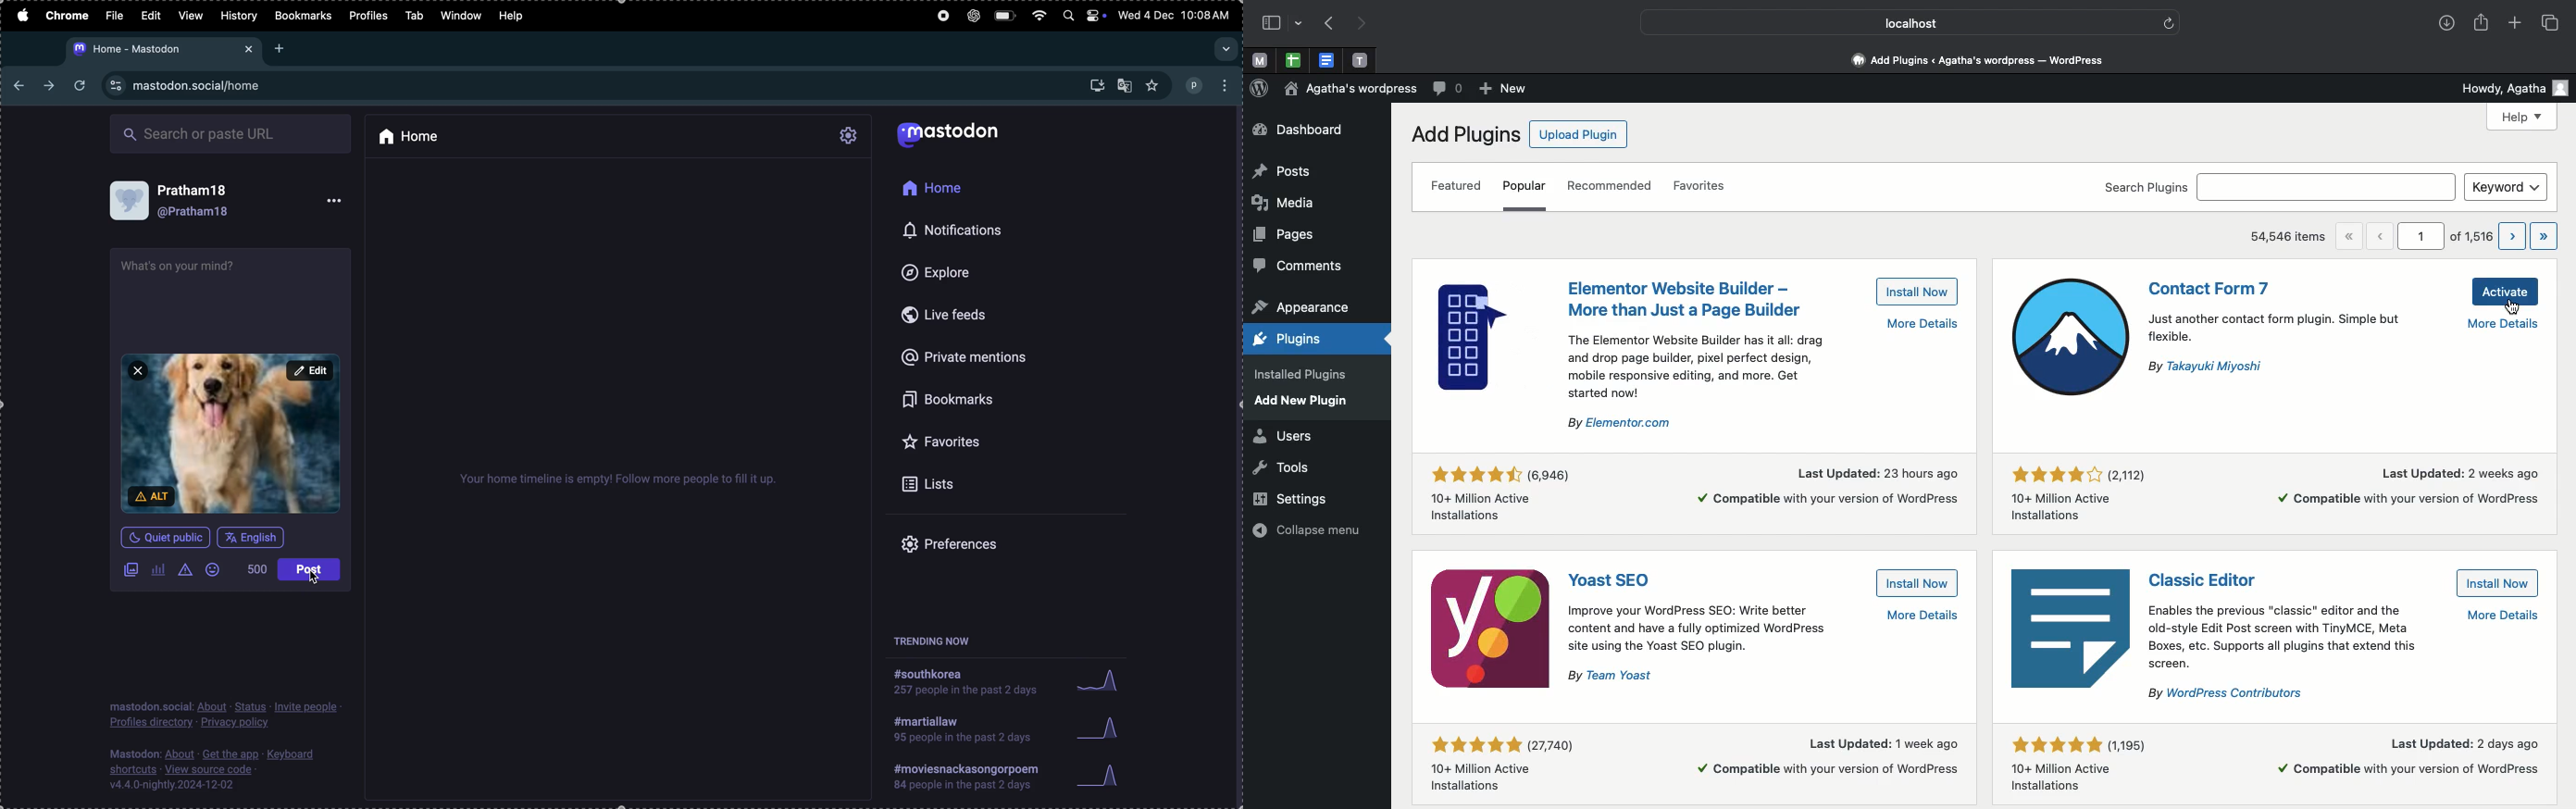 The height and width of the screenshot is (812, 2576). Describe the element at coordinates (1126, 84) in the screenshot. I see `translate` at that location.